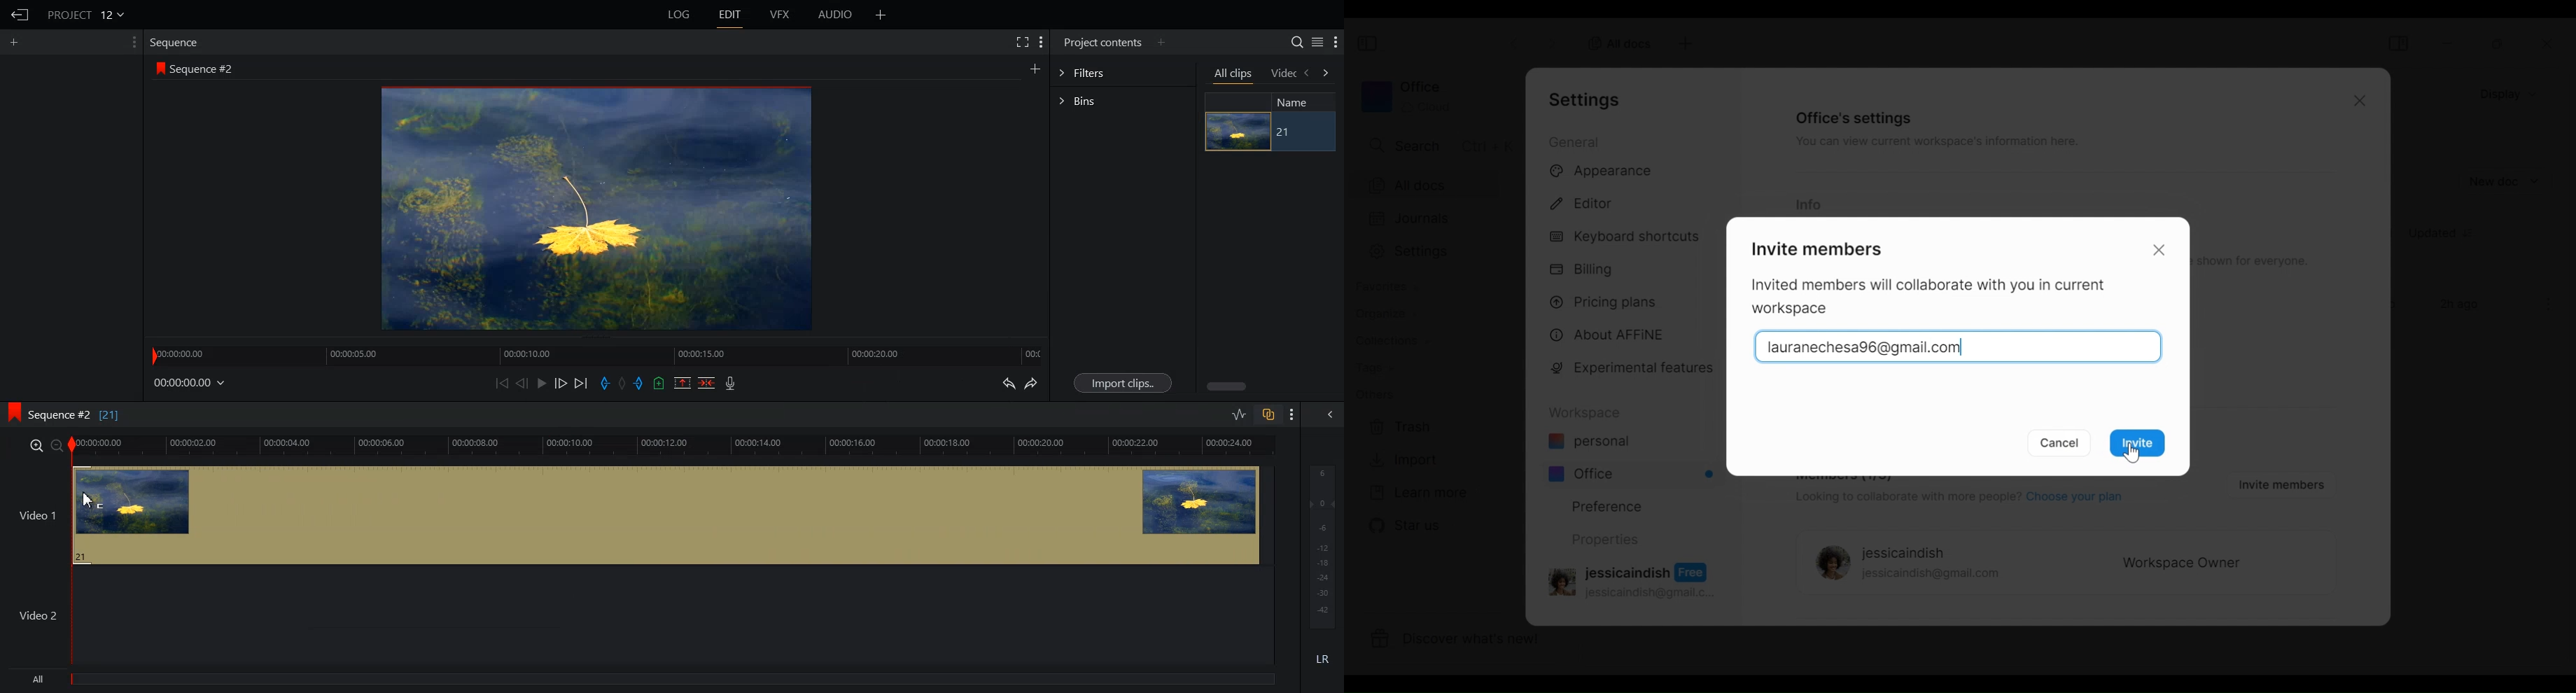 This screenshot has width=2576, height=700. I want to click on Add in mark in the current video, so click(605, 384).